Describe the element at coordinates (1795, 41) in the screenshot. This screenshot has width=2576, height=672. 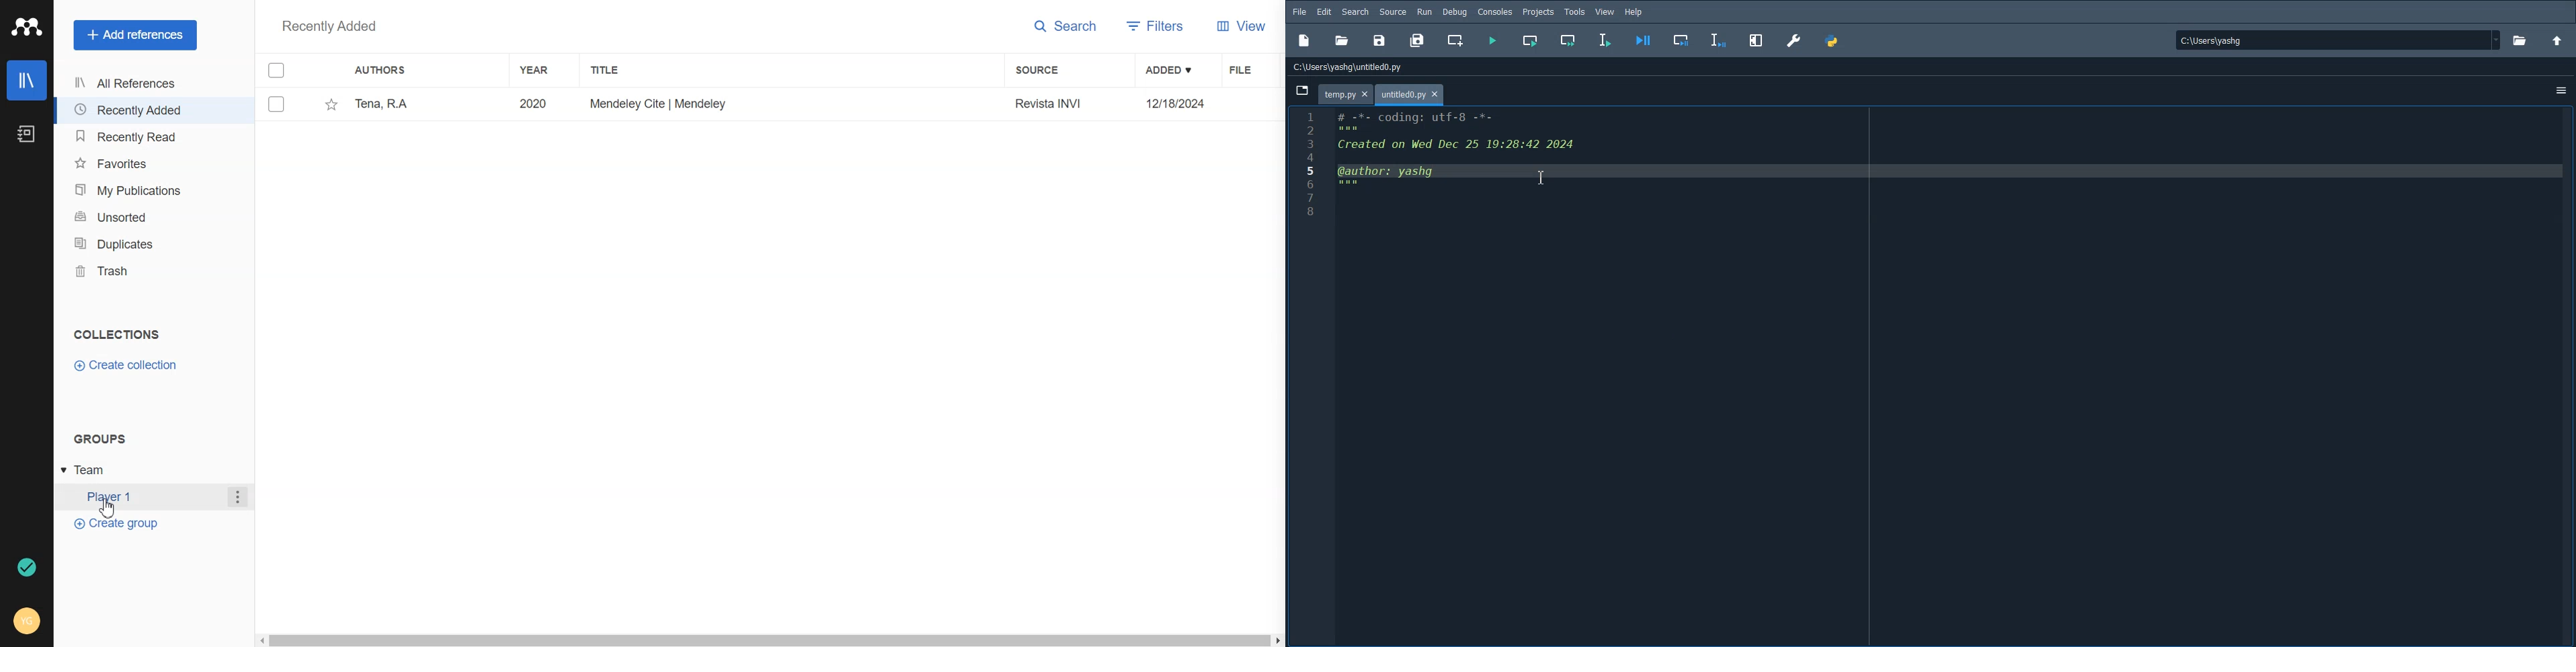
I see `Preferences` at that location.